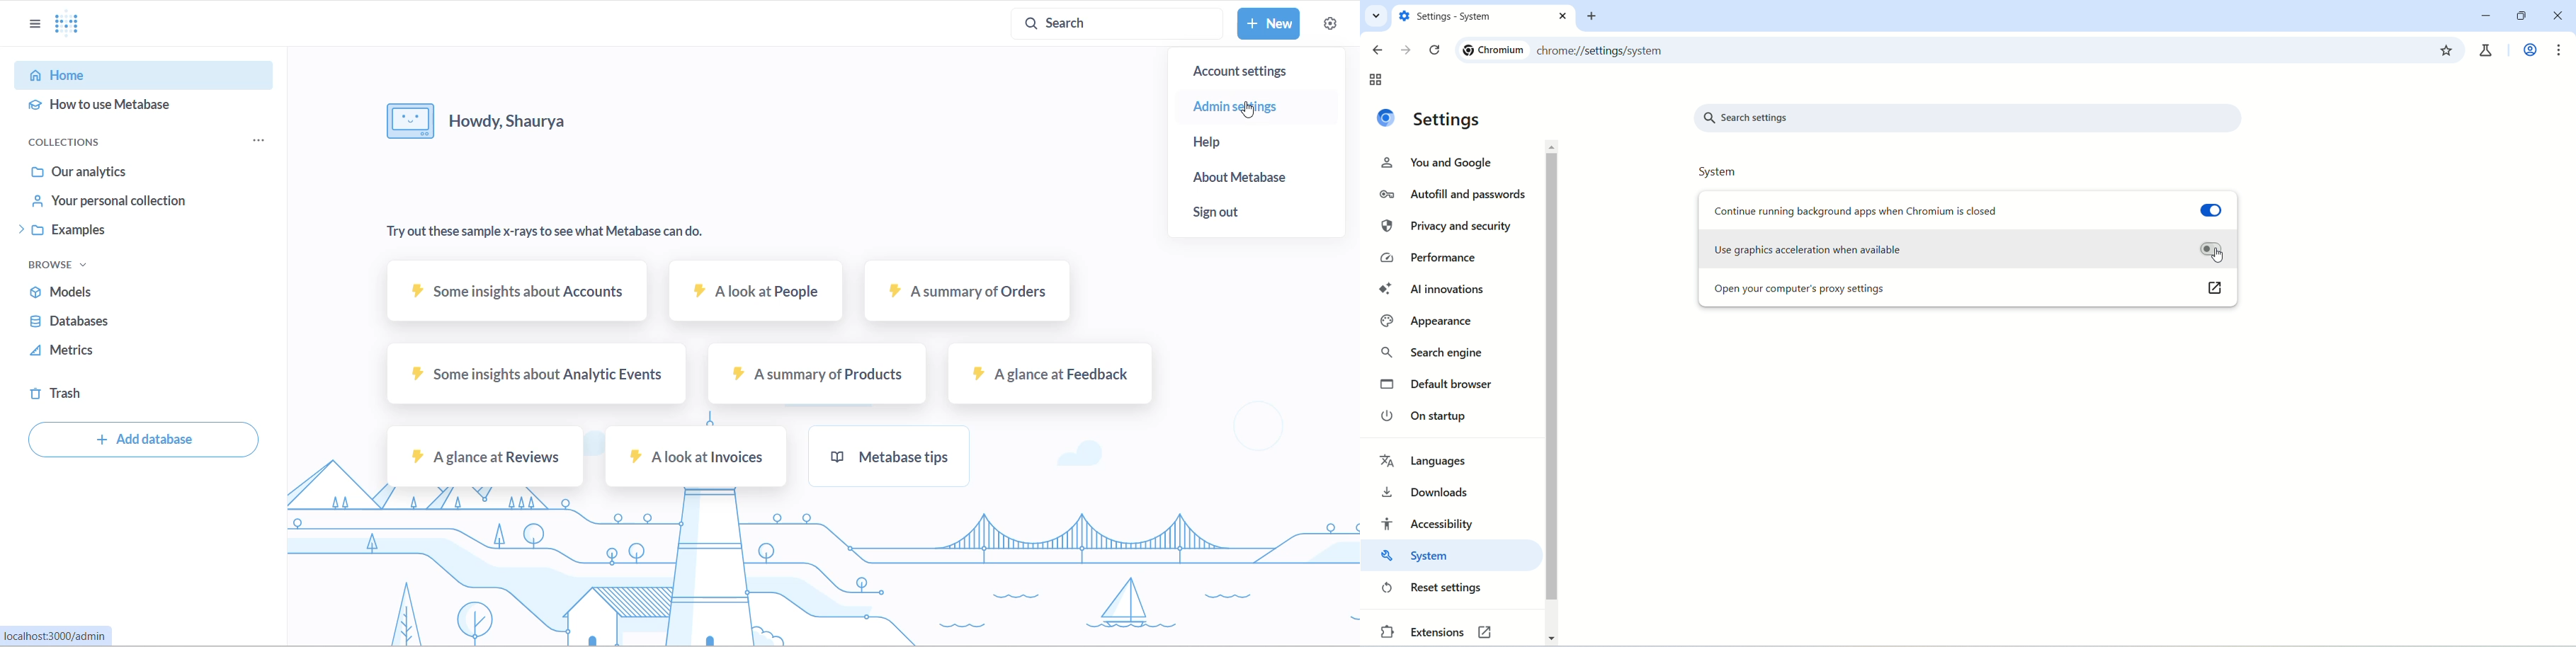 The width and height of the screenshot is (2576, 672). I want to click on move up, so click(1553, 147).